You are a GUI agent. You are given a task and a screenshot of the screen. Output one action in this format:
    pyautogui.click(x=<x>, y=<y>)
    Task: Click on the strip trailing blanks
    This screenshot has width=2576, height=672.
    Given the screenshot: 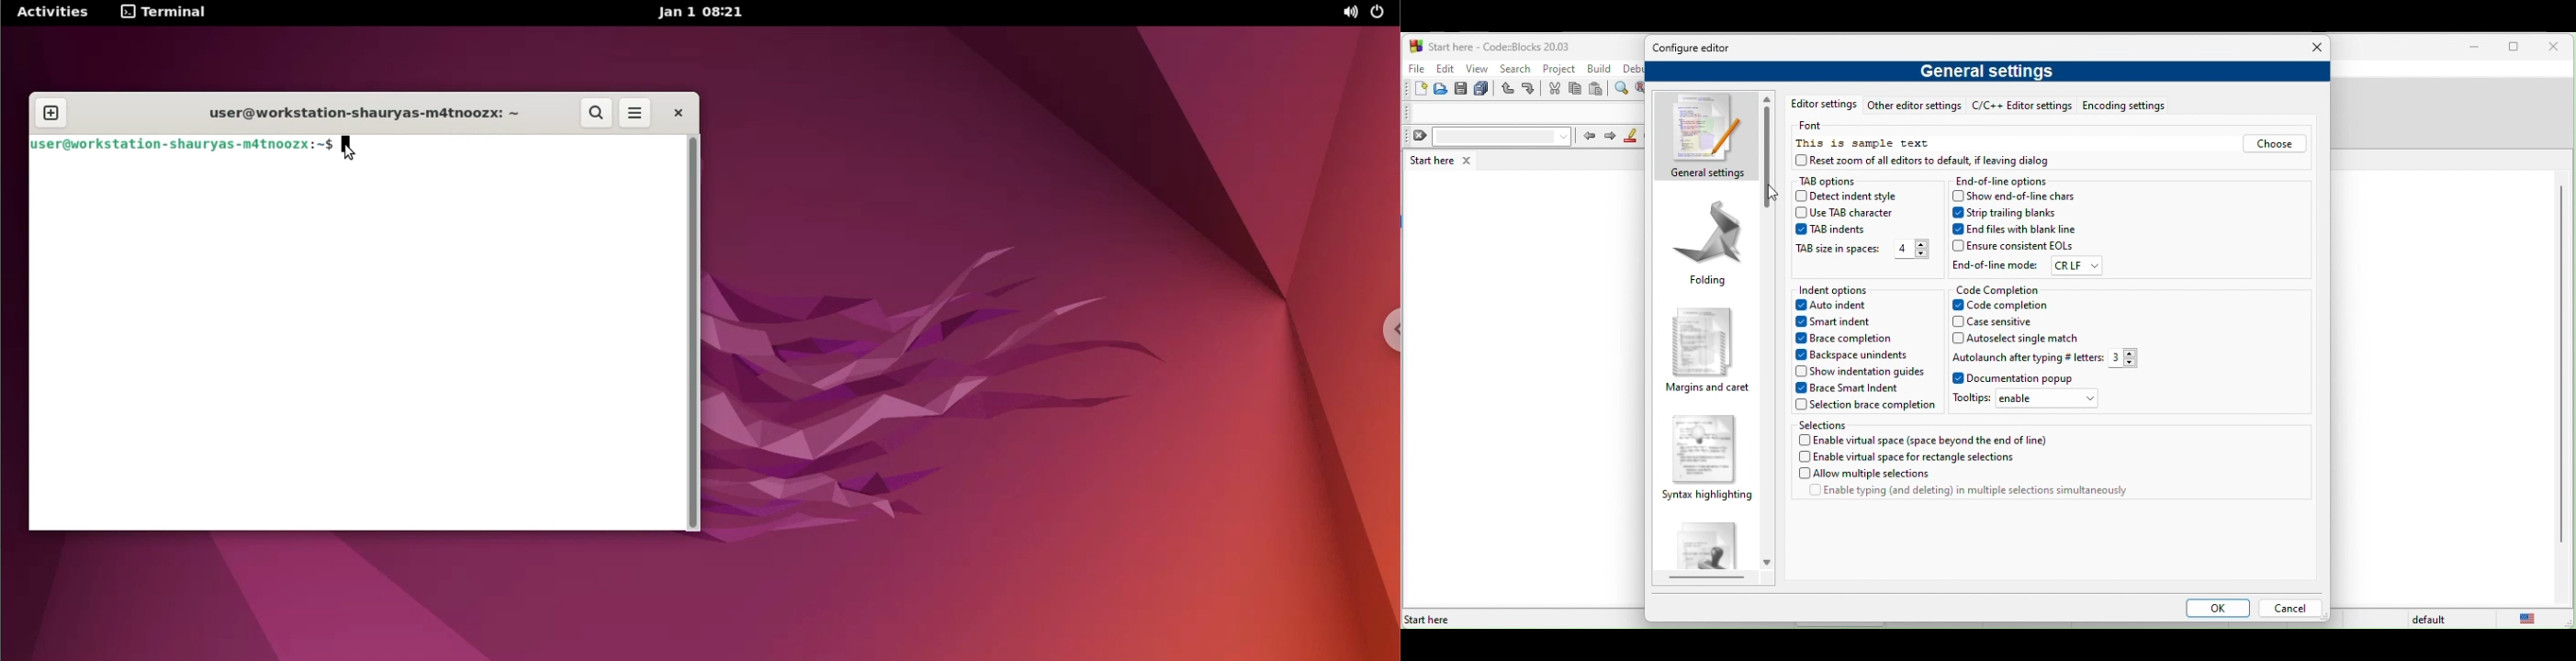 What is the action you would take?
    pyautogui.click(x=2008, y=213)
    